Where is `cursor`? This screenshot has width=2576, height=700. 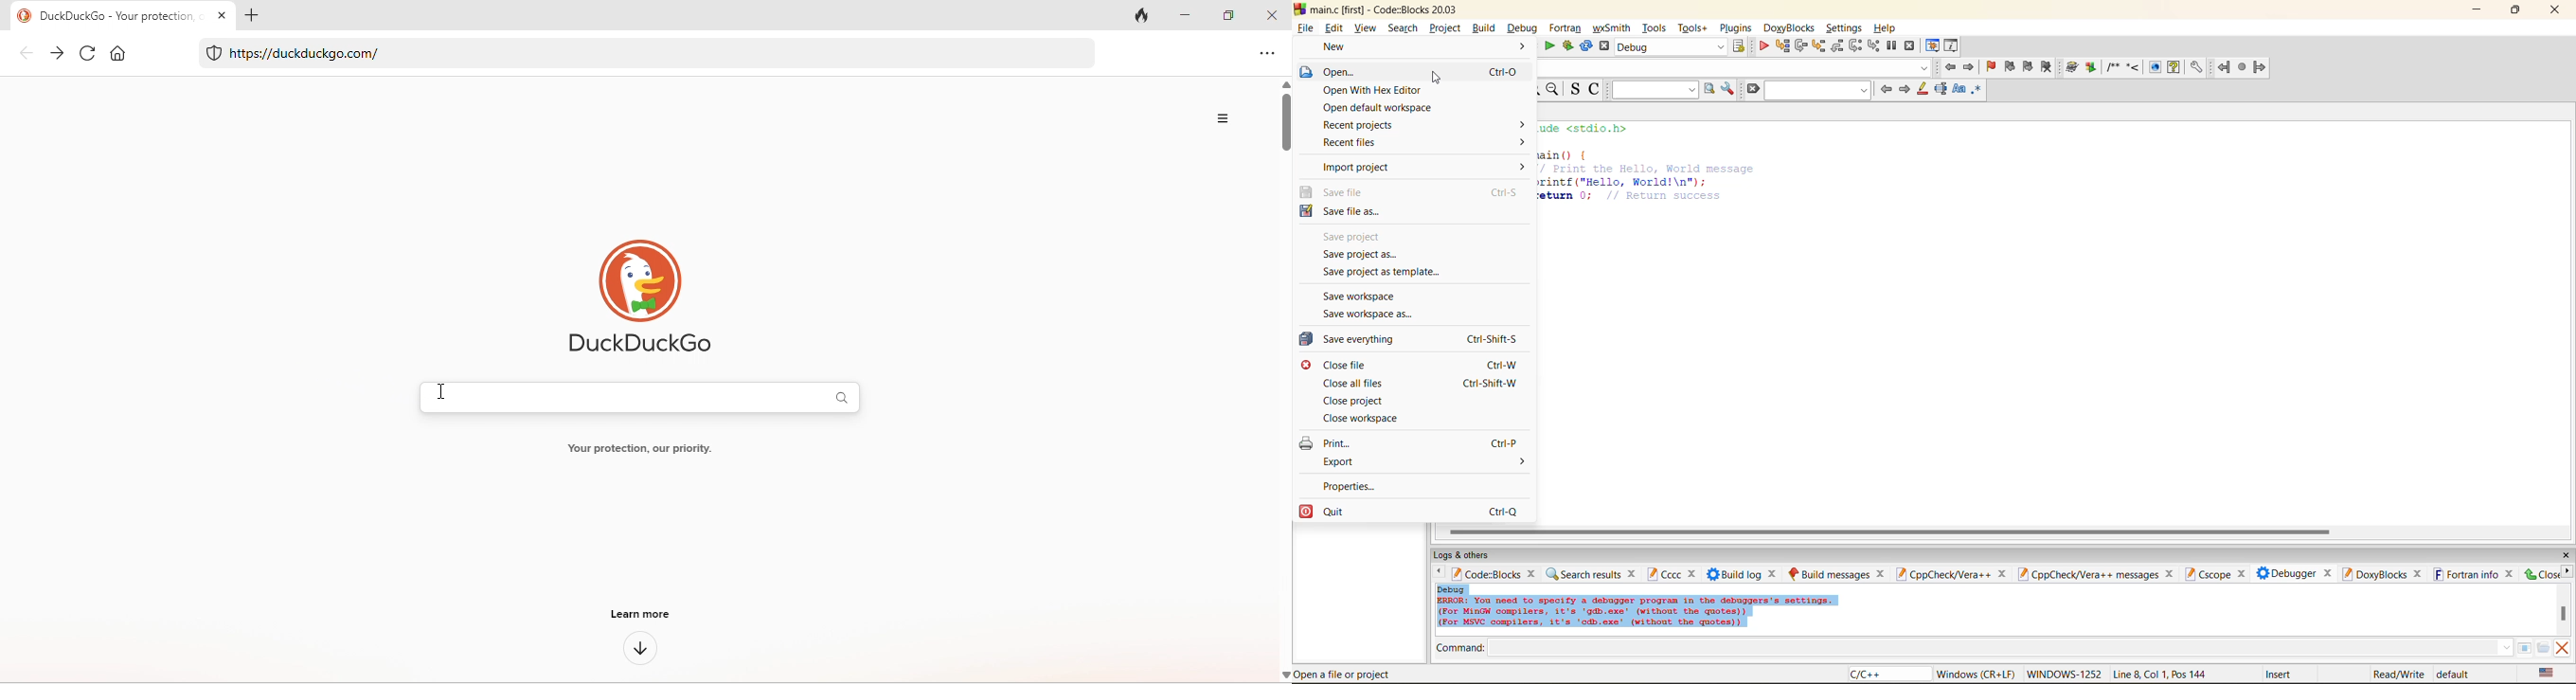 cursor is located at coordinates (1436, 78).